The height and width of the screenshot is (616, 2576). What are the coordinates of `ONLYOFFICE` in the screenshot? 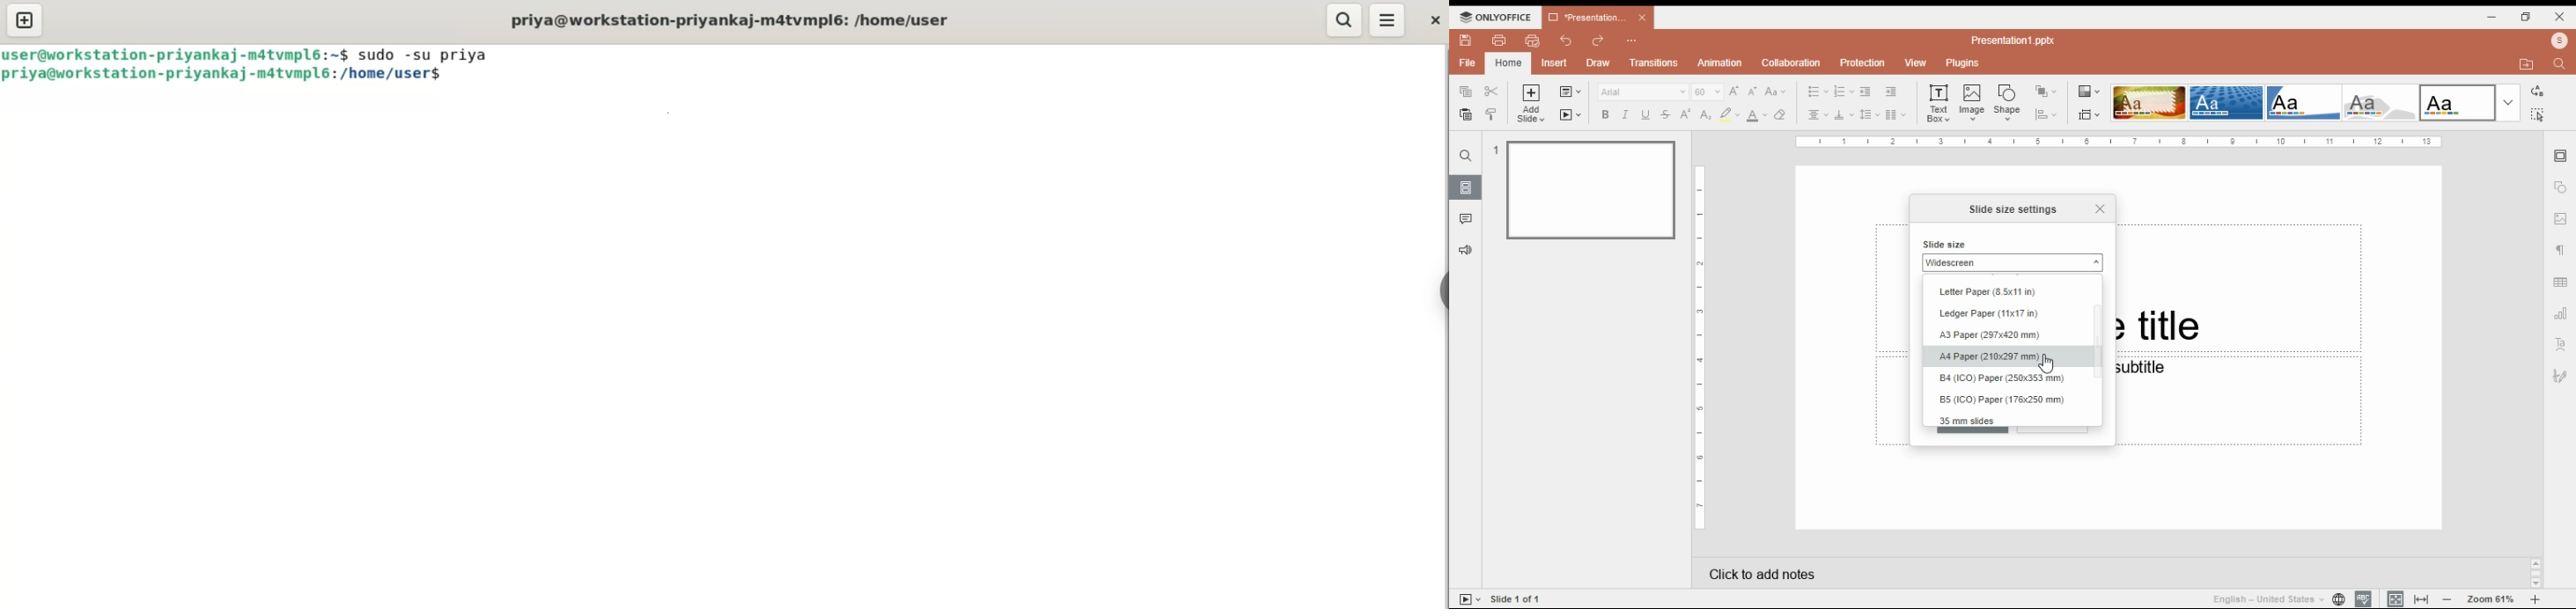 It's located at (1496, 17).